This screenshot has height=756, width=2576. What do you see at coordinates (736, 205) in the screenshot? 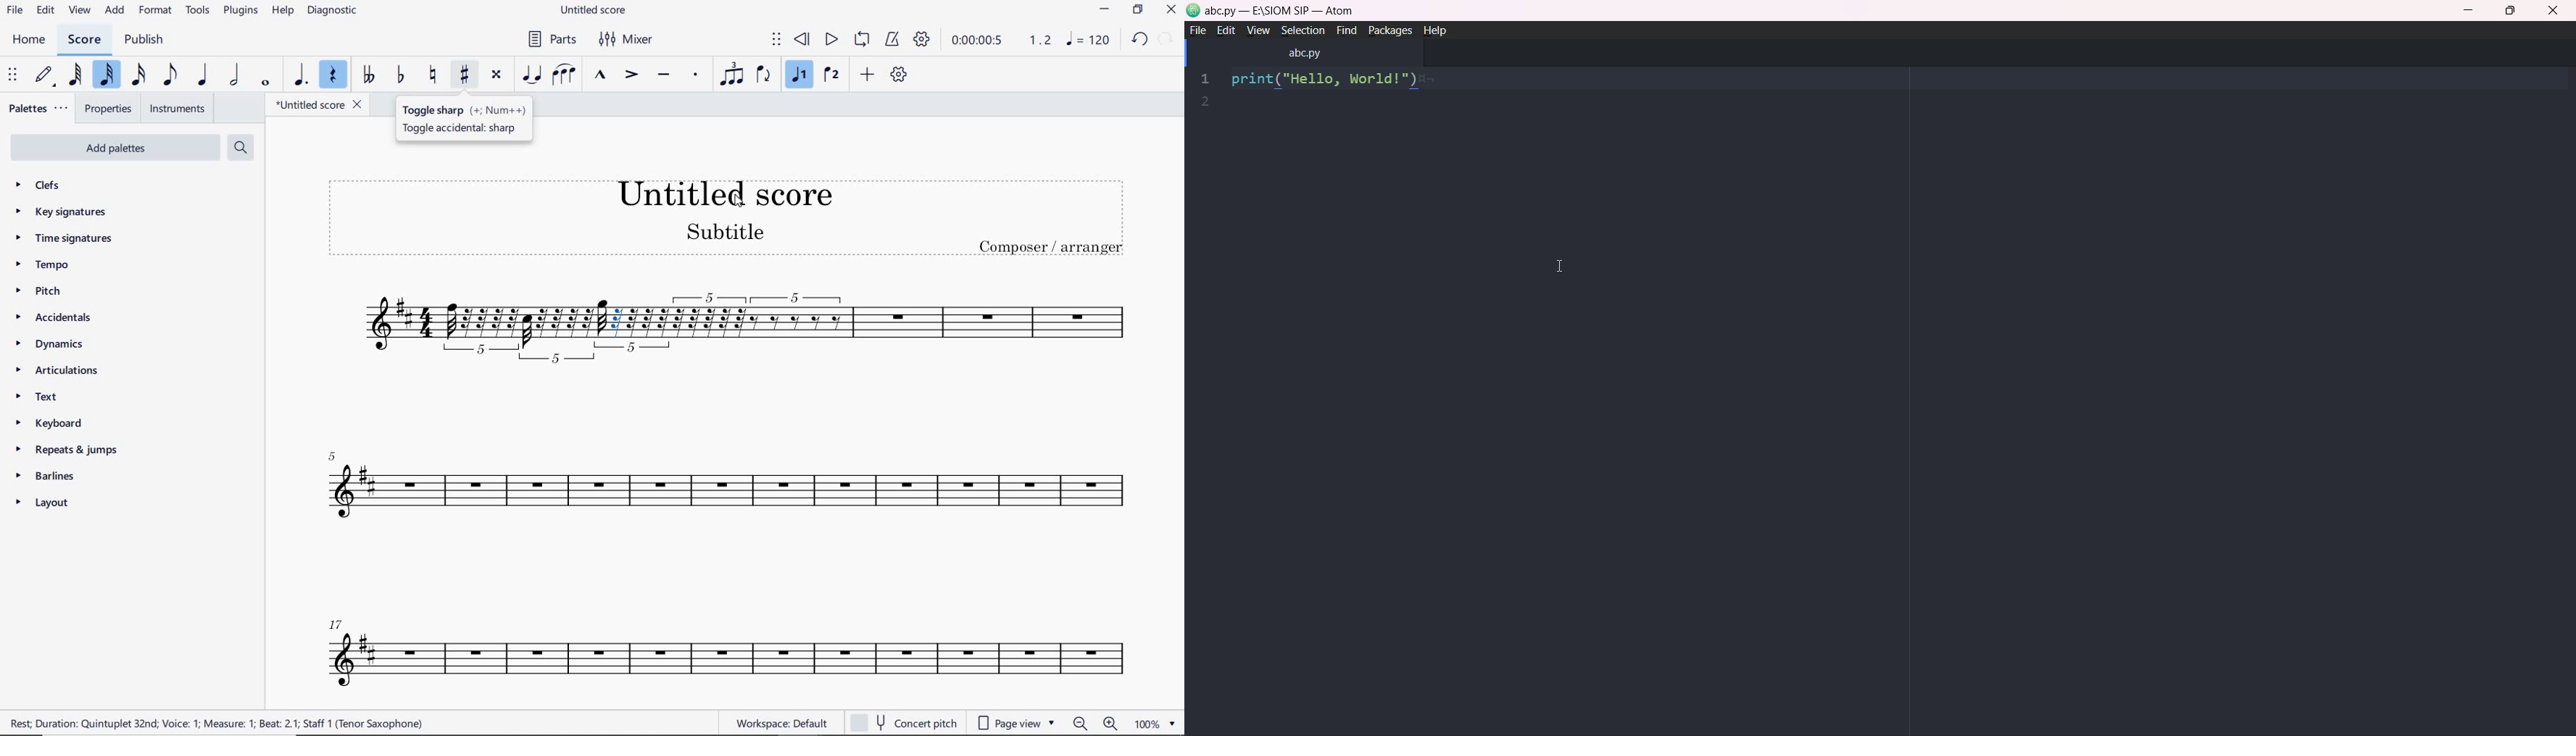
I see `cursor` at bounding box center [736, 205].